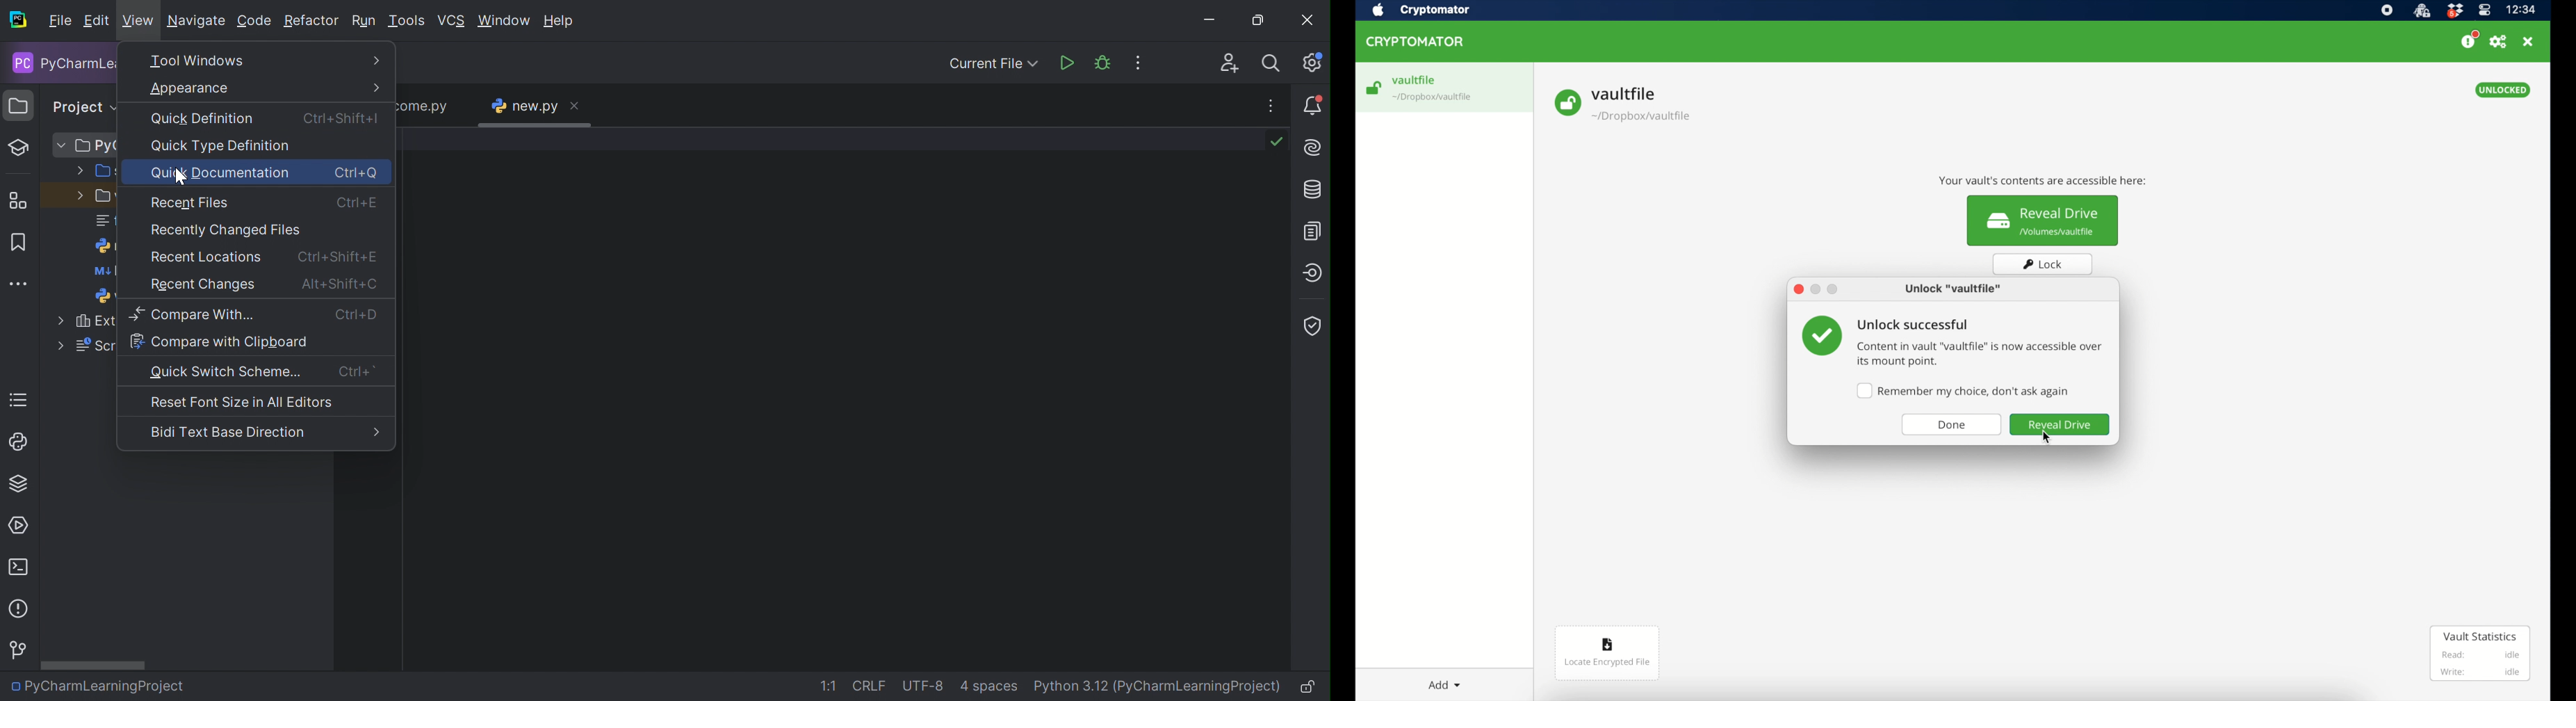 The width and height of the screenshot is (2576, 728). I want to click on 1:1, so click(829, 686).